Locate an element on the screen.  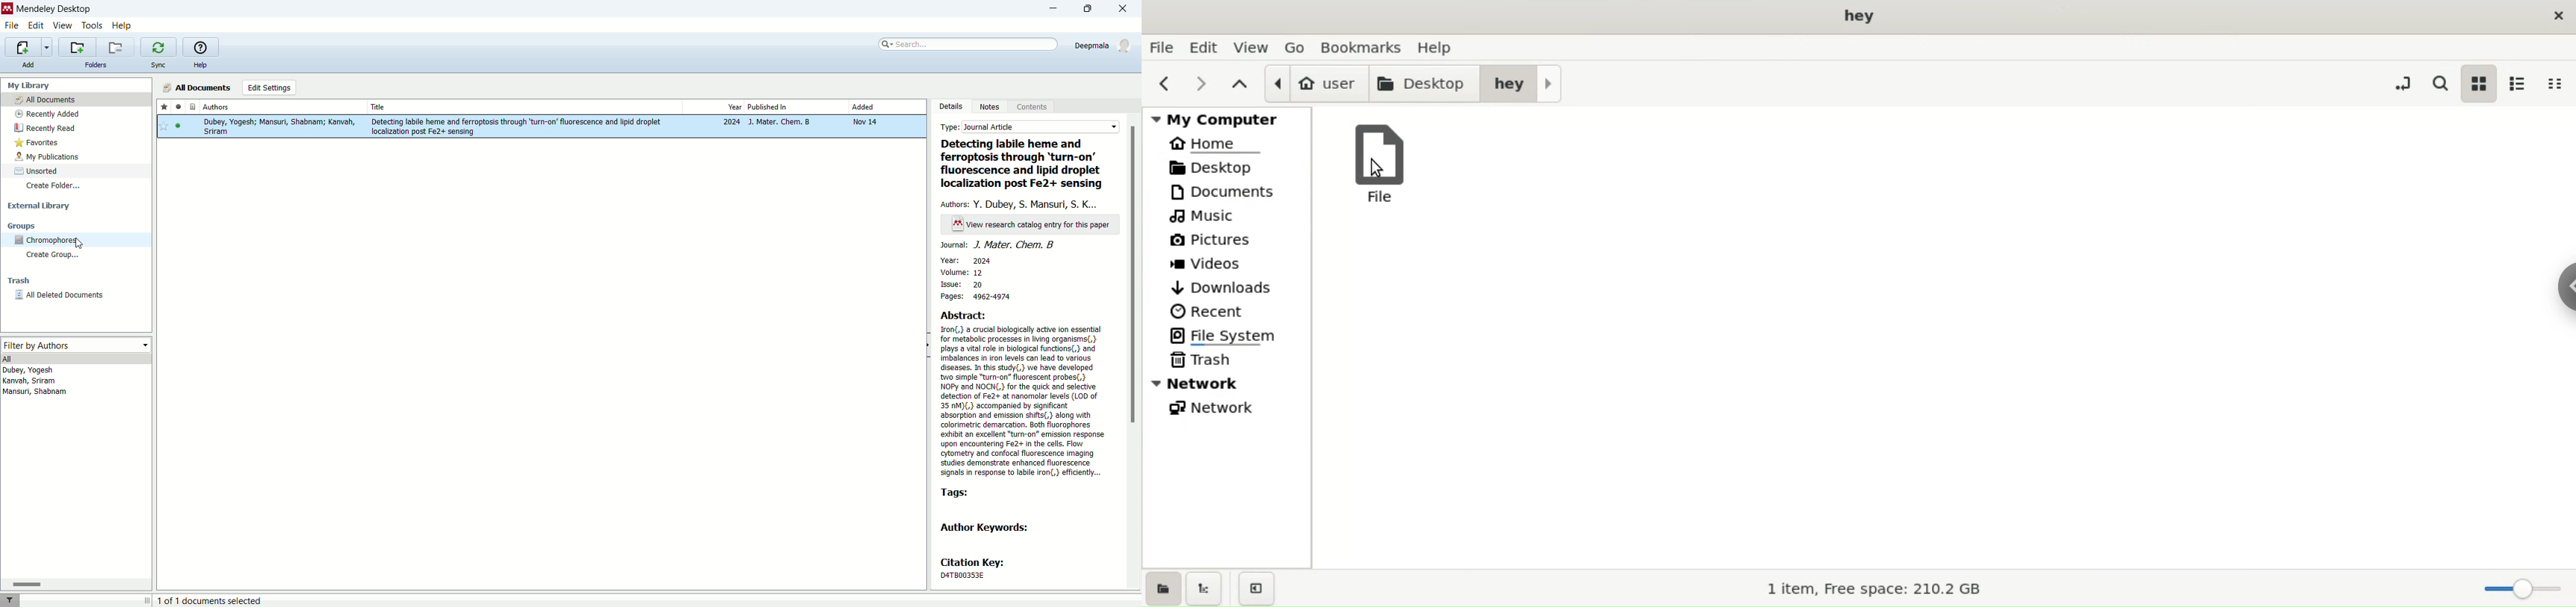
all is located at coordinates (77, 359).